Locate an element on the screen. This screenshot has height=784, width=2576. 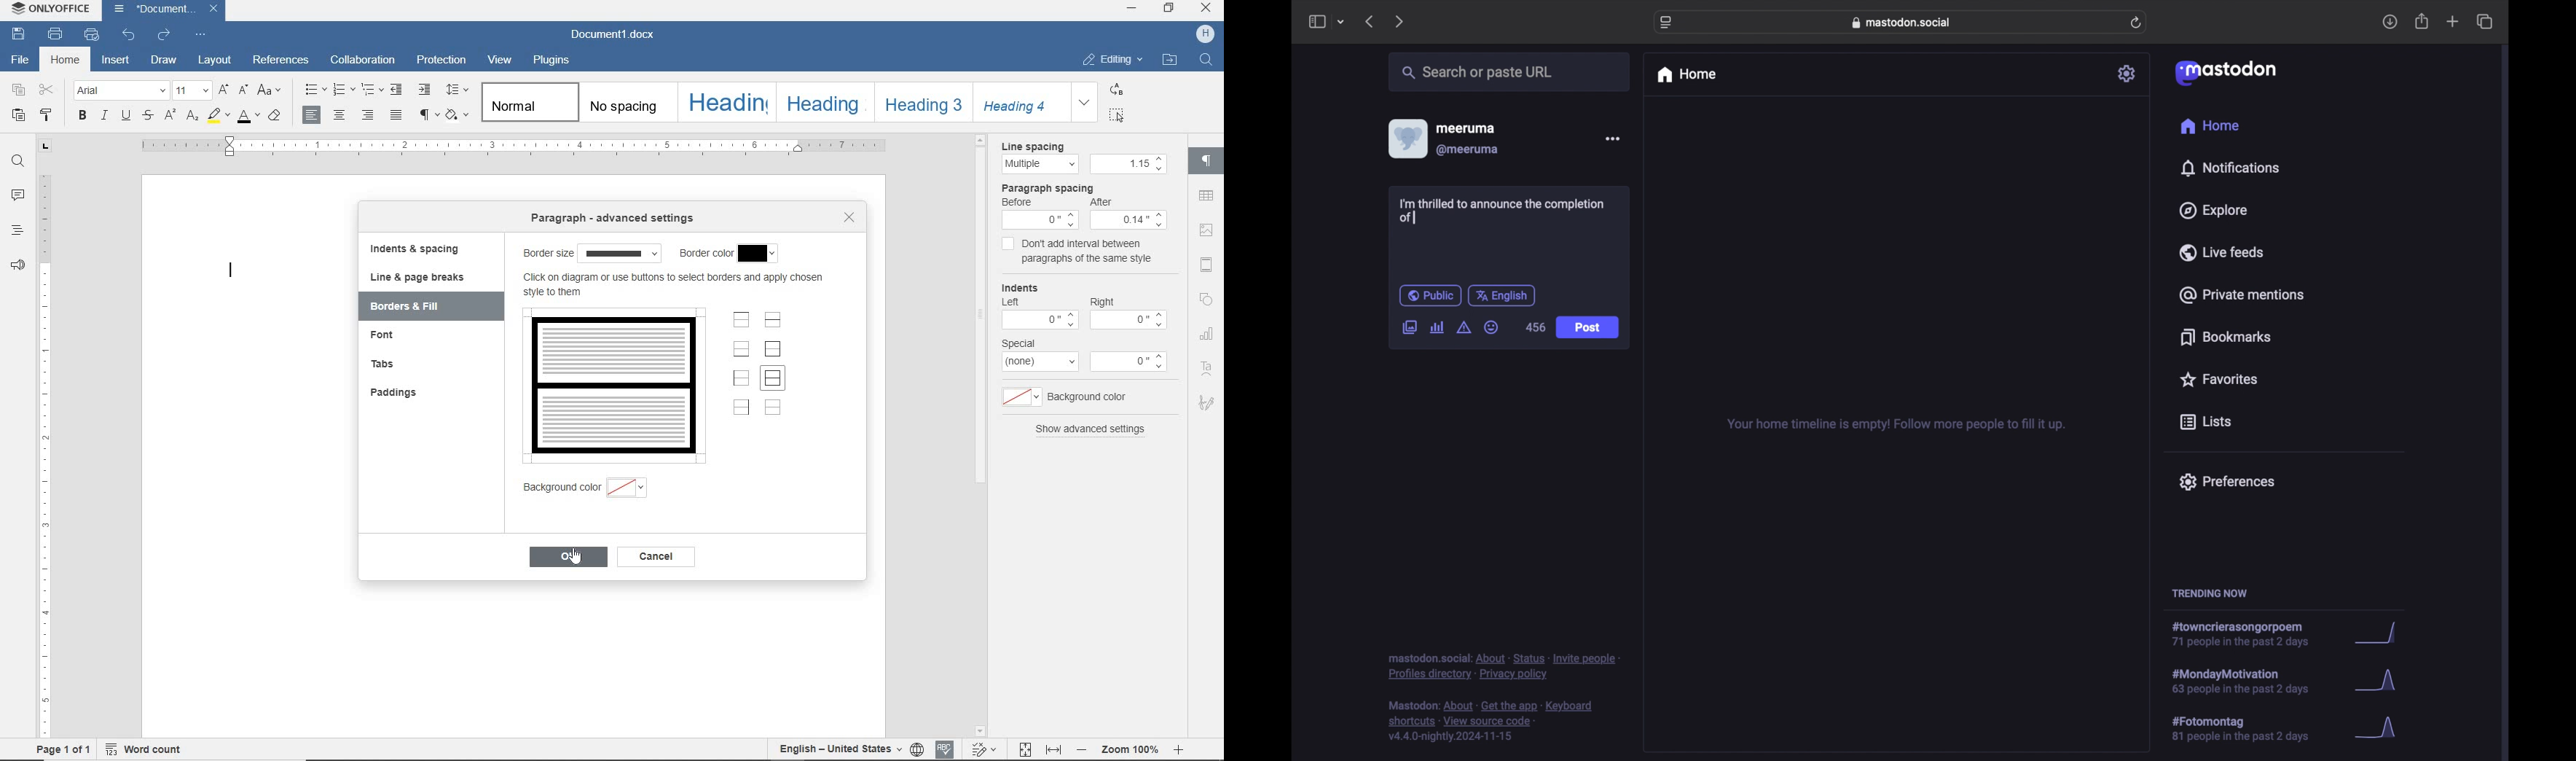
Shapes is located at coordinates (1209, 303).